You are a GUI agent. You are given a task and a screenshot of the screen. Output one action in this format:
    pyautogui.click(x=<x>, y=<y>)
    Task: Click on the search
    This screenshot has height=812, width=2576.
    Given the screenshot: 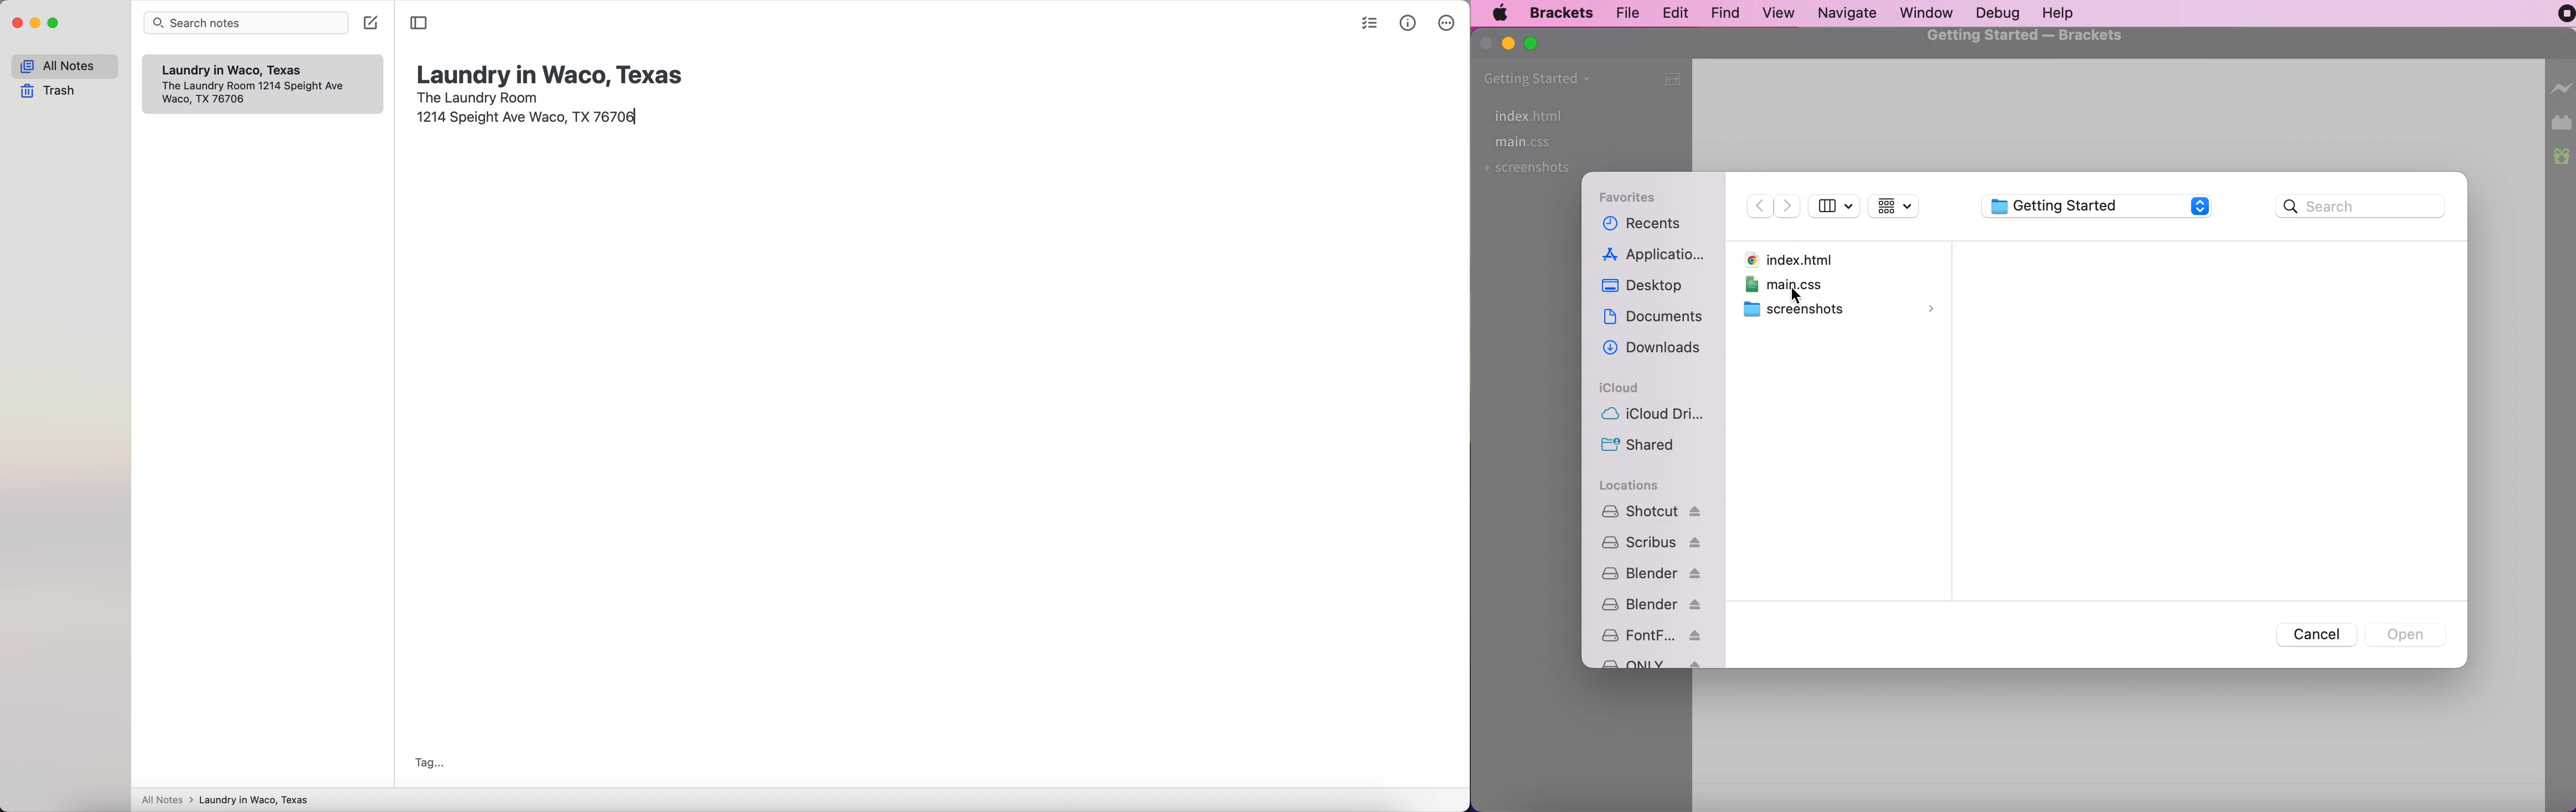 What is the action you would take?
    pyautogui.click(x=2366, y=208)
    